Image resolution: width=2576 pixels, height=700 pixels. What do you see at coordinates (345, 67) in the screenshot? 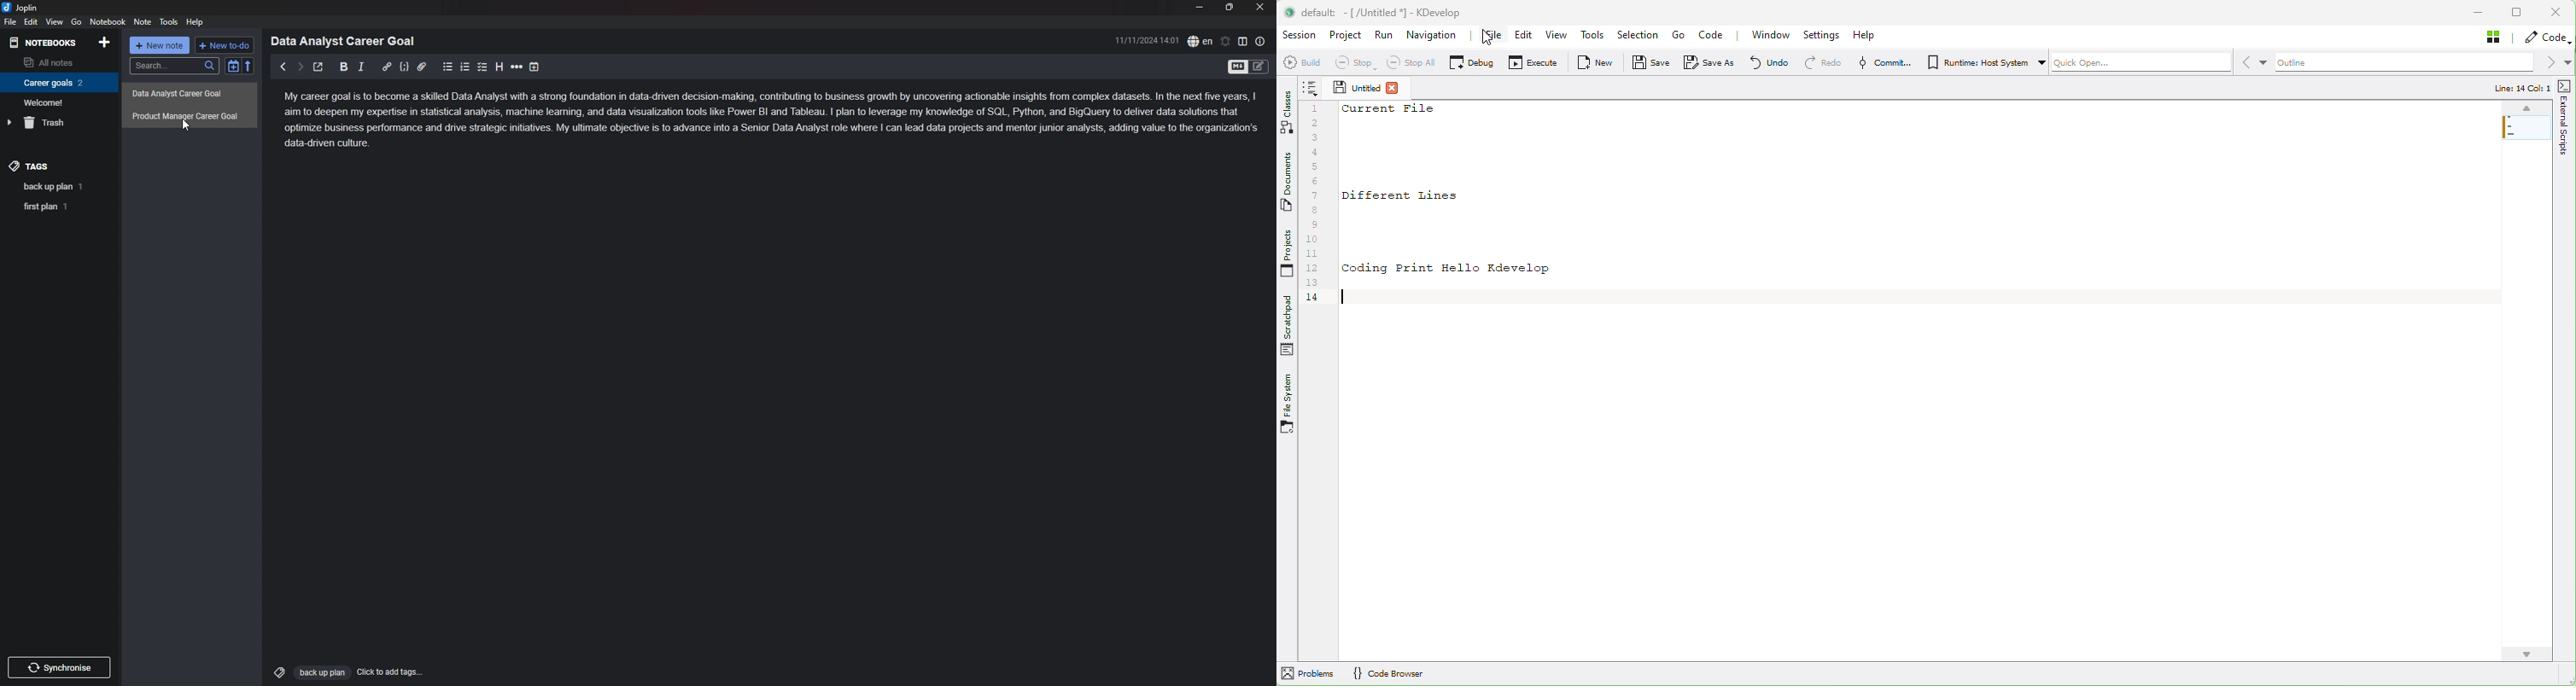
I see `bold` at bounding box center [345, 67].